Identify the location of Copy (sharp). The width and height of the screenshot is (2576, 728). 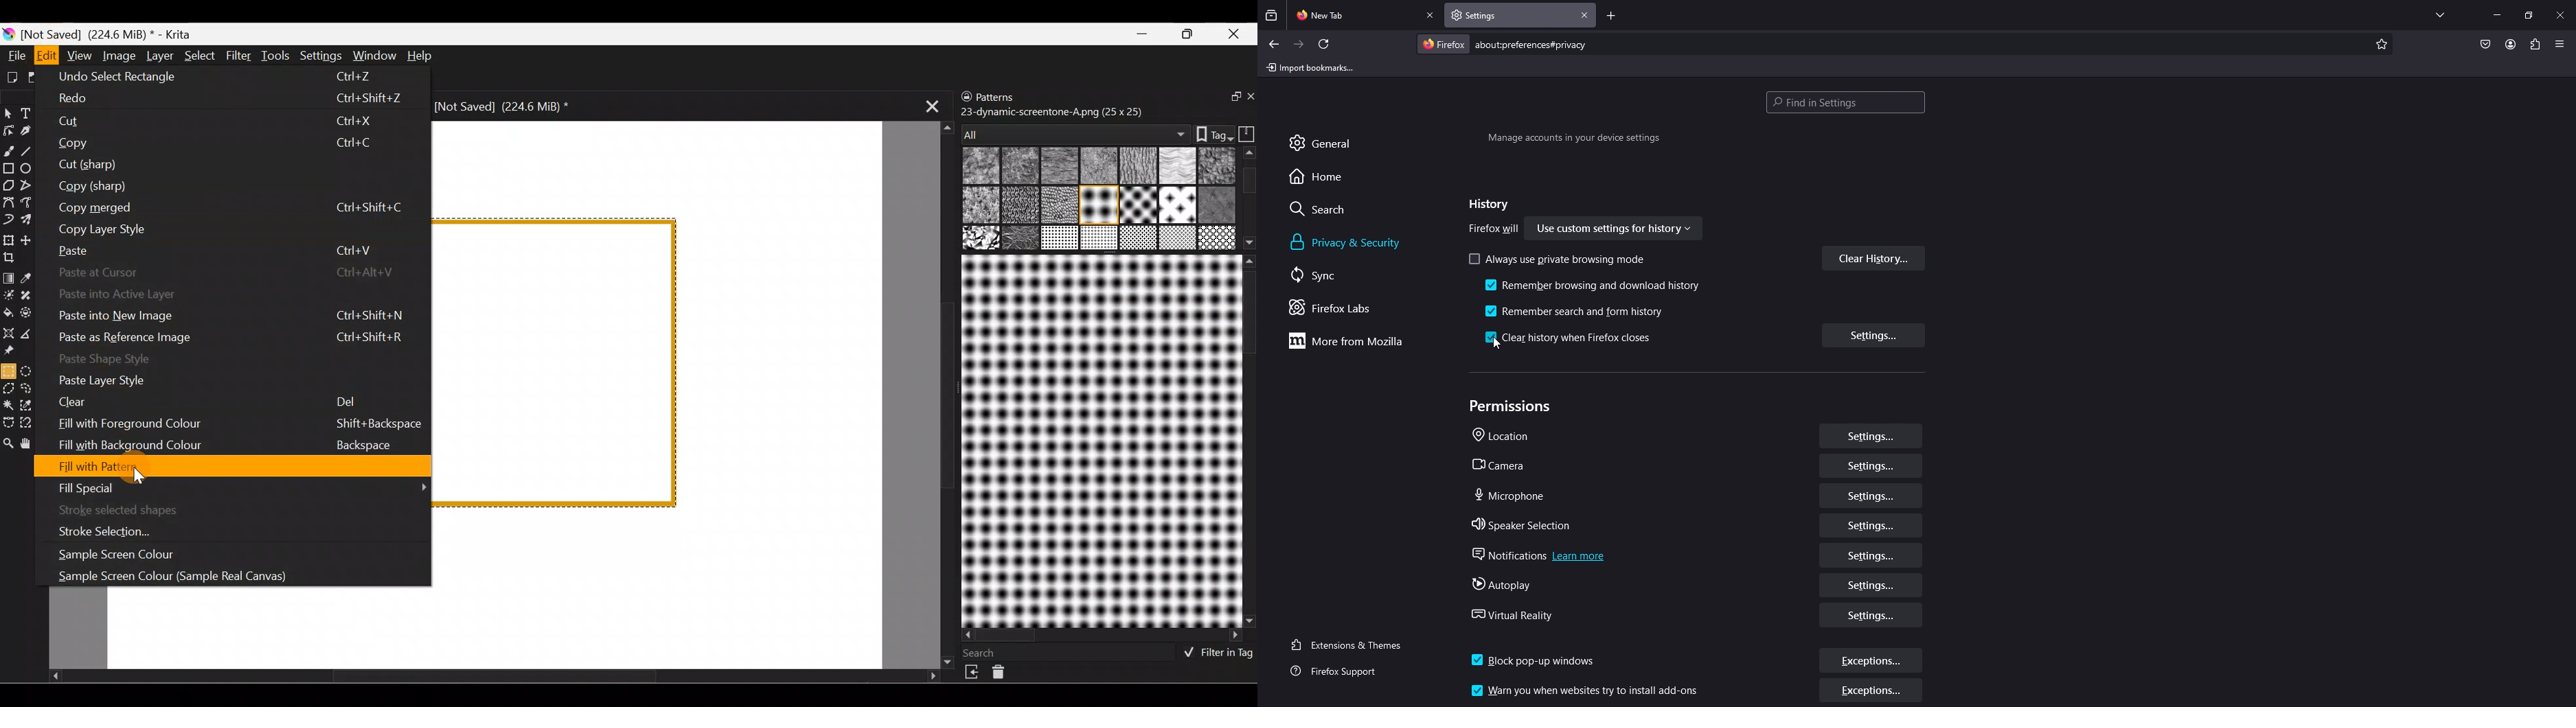
(220, 187).